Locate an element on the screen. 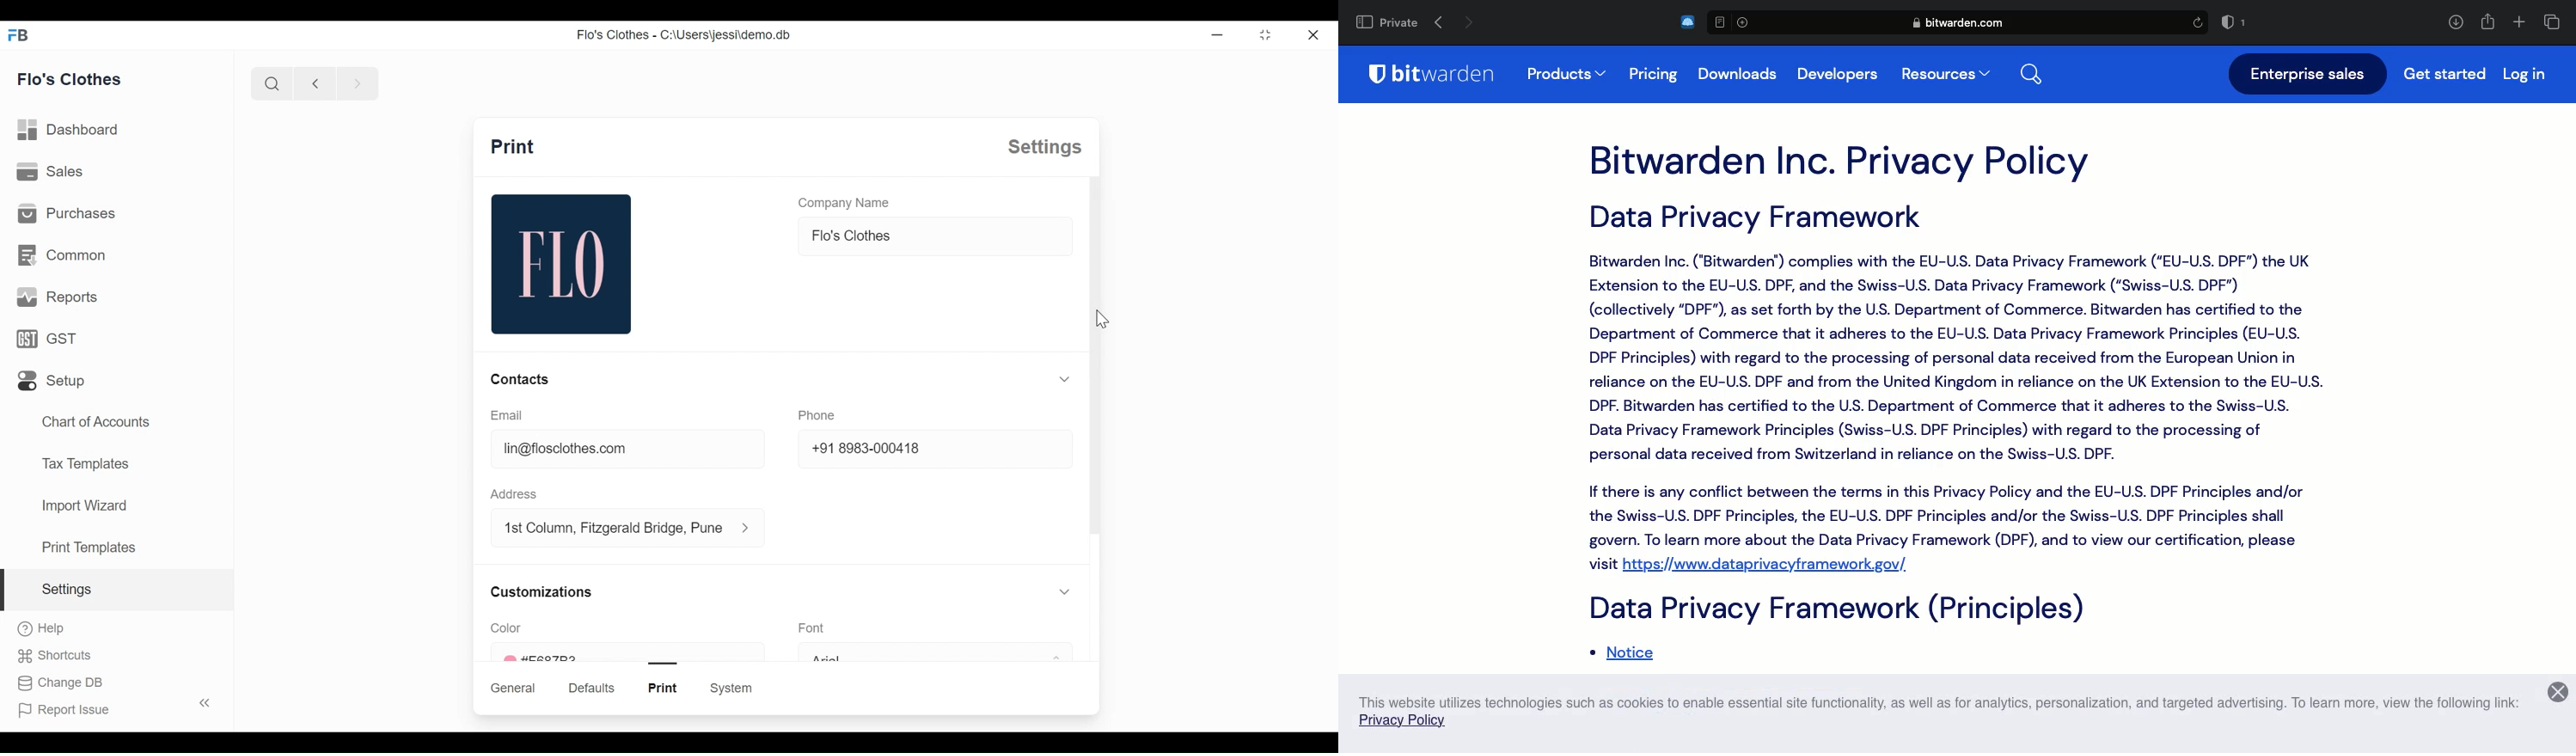 This screenshot has width=2576, height=756. system is located at coordinates (731, 688).